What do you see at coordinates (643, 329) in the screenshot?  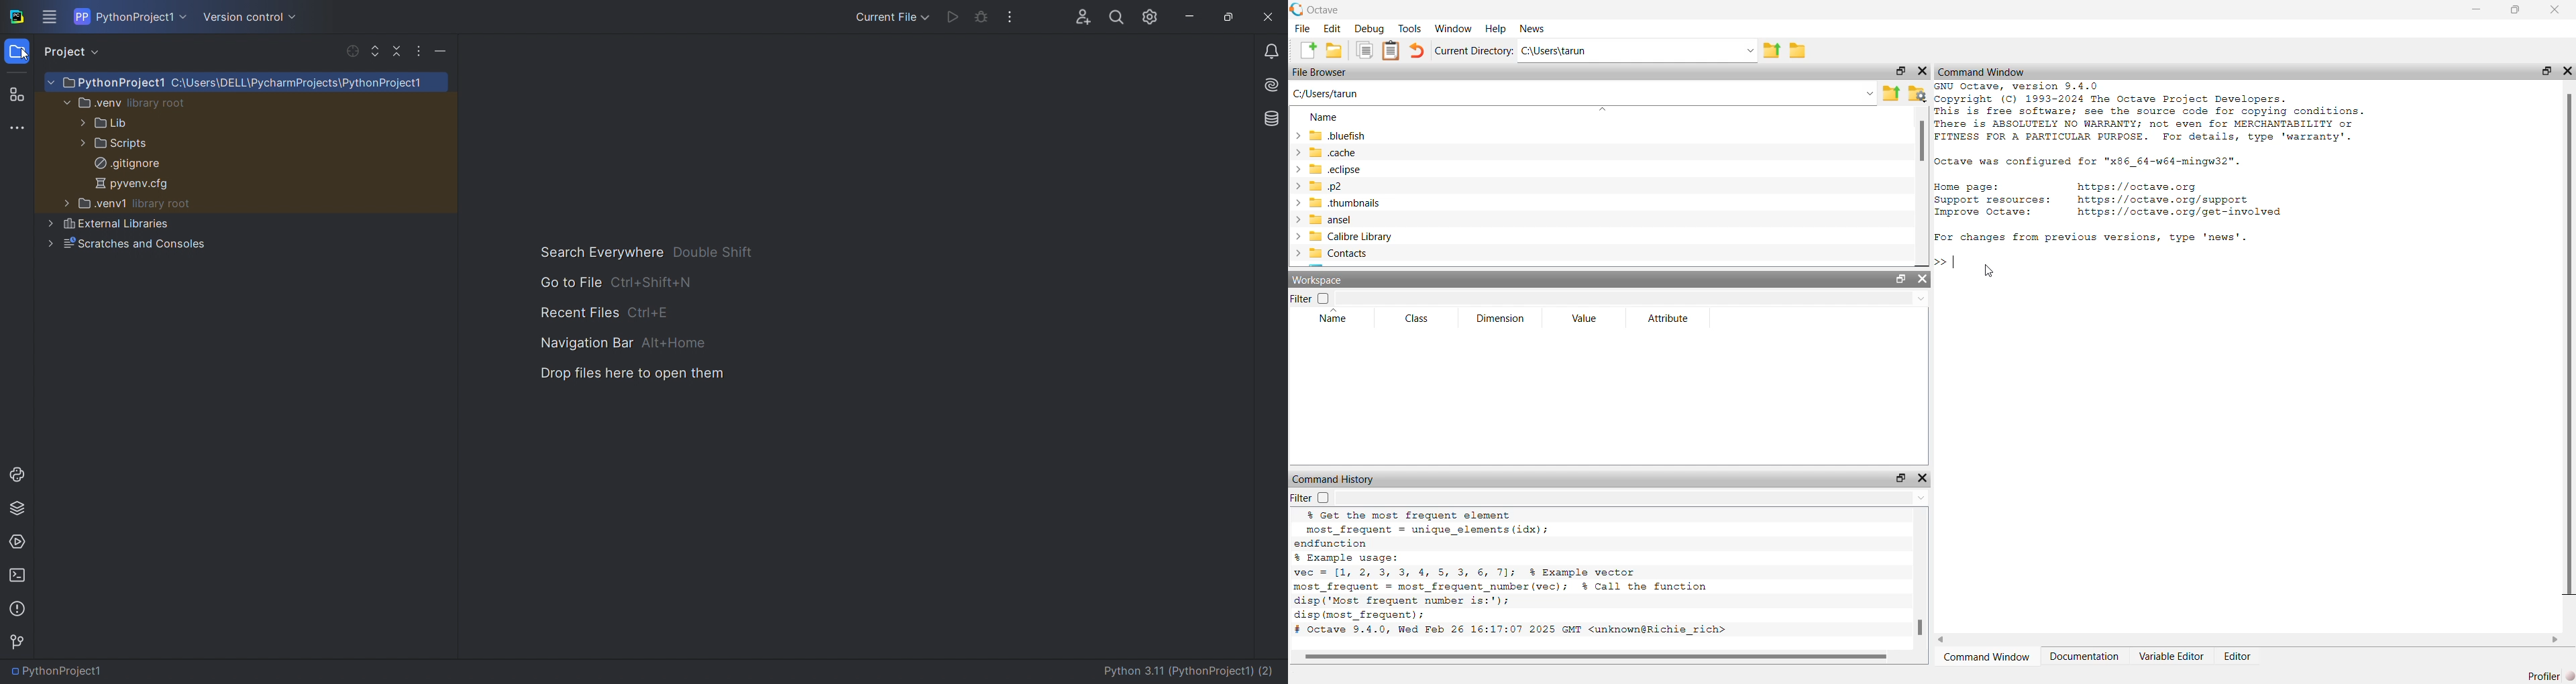 I see `shortcuts` at bounding box center [643, 329].